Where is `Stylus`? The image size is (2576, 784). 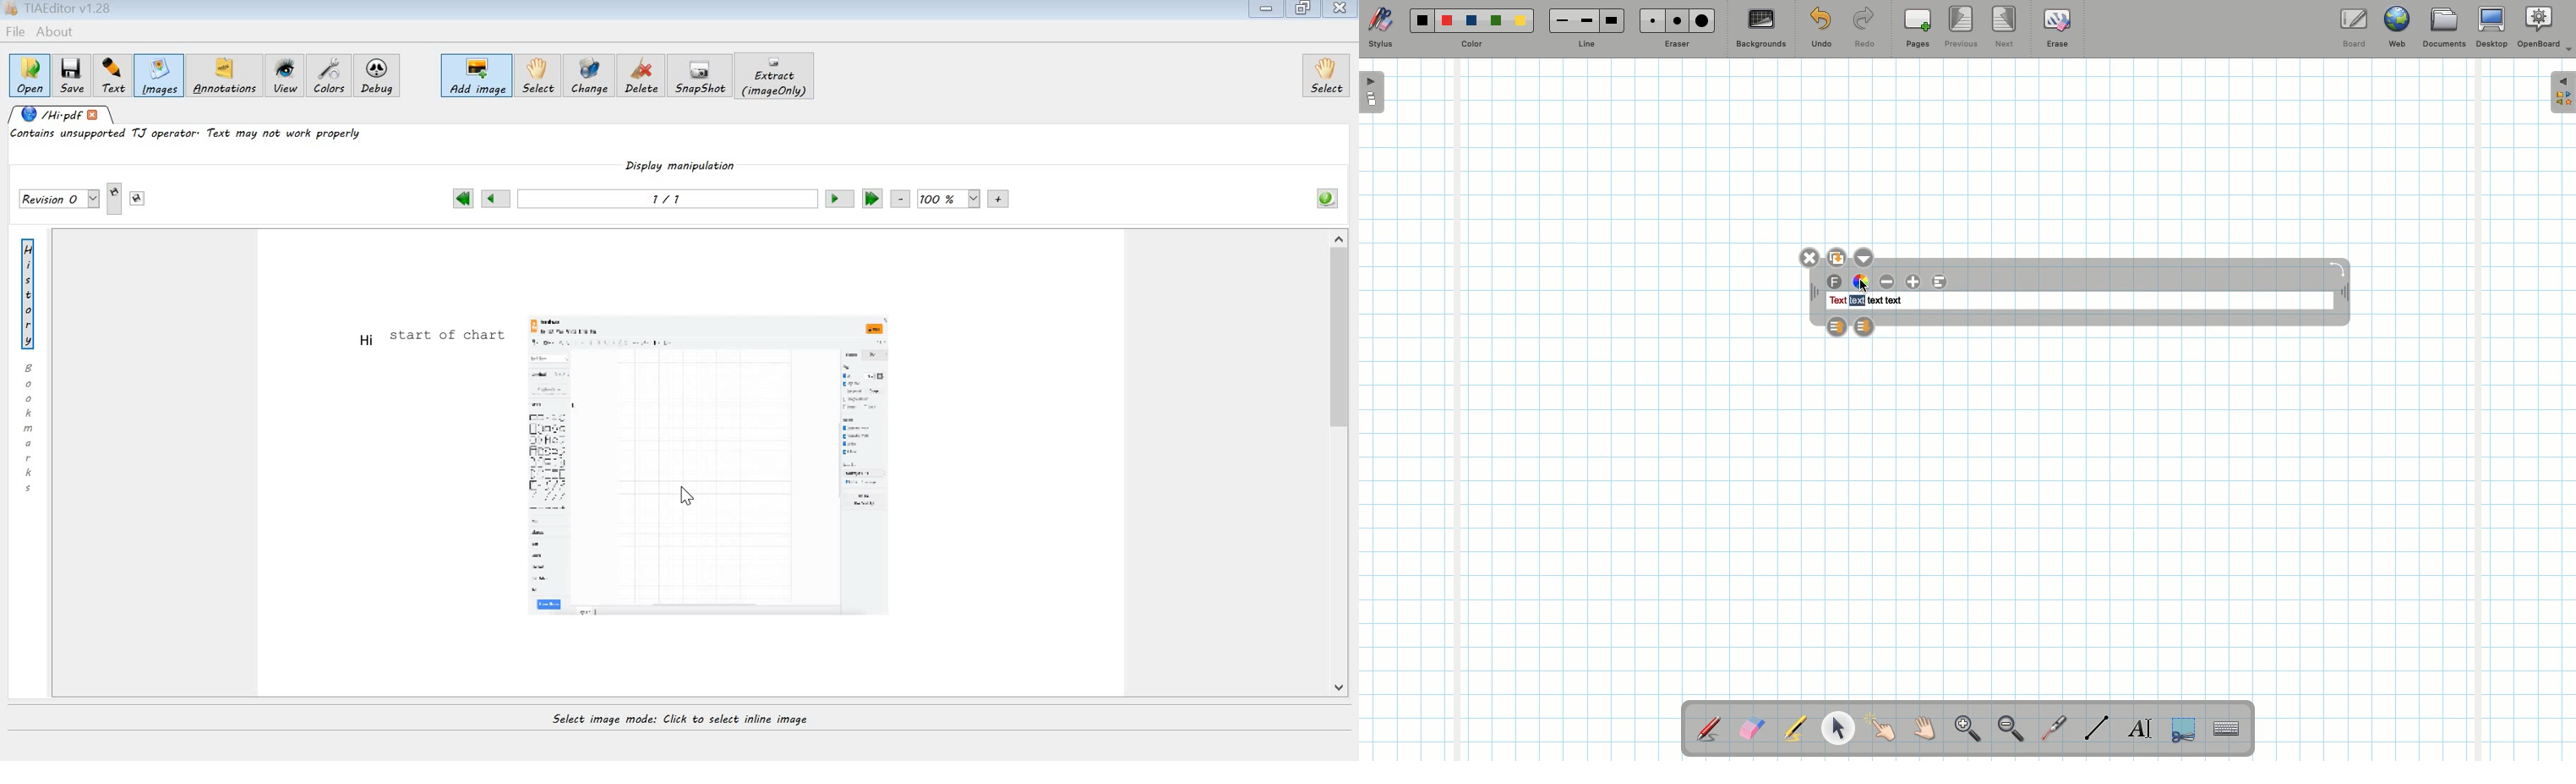 Stylus is located at coordinates (1710, 728).